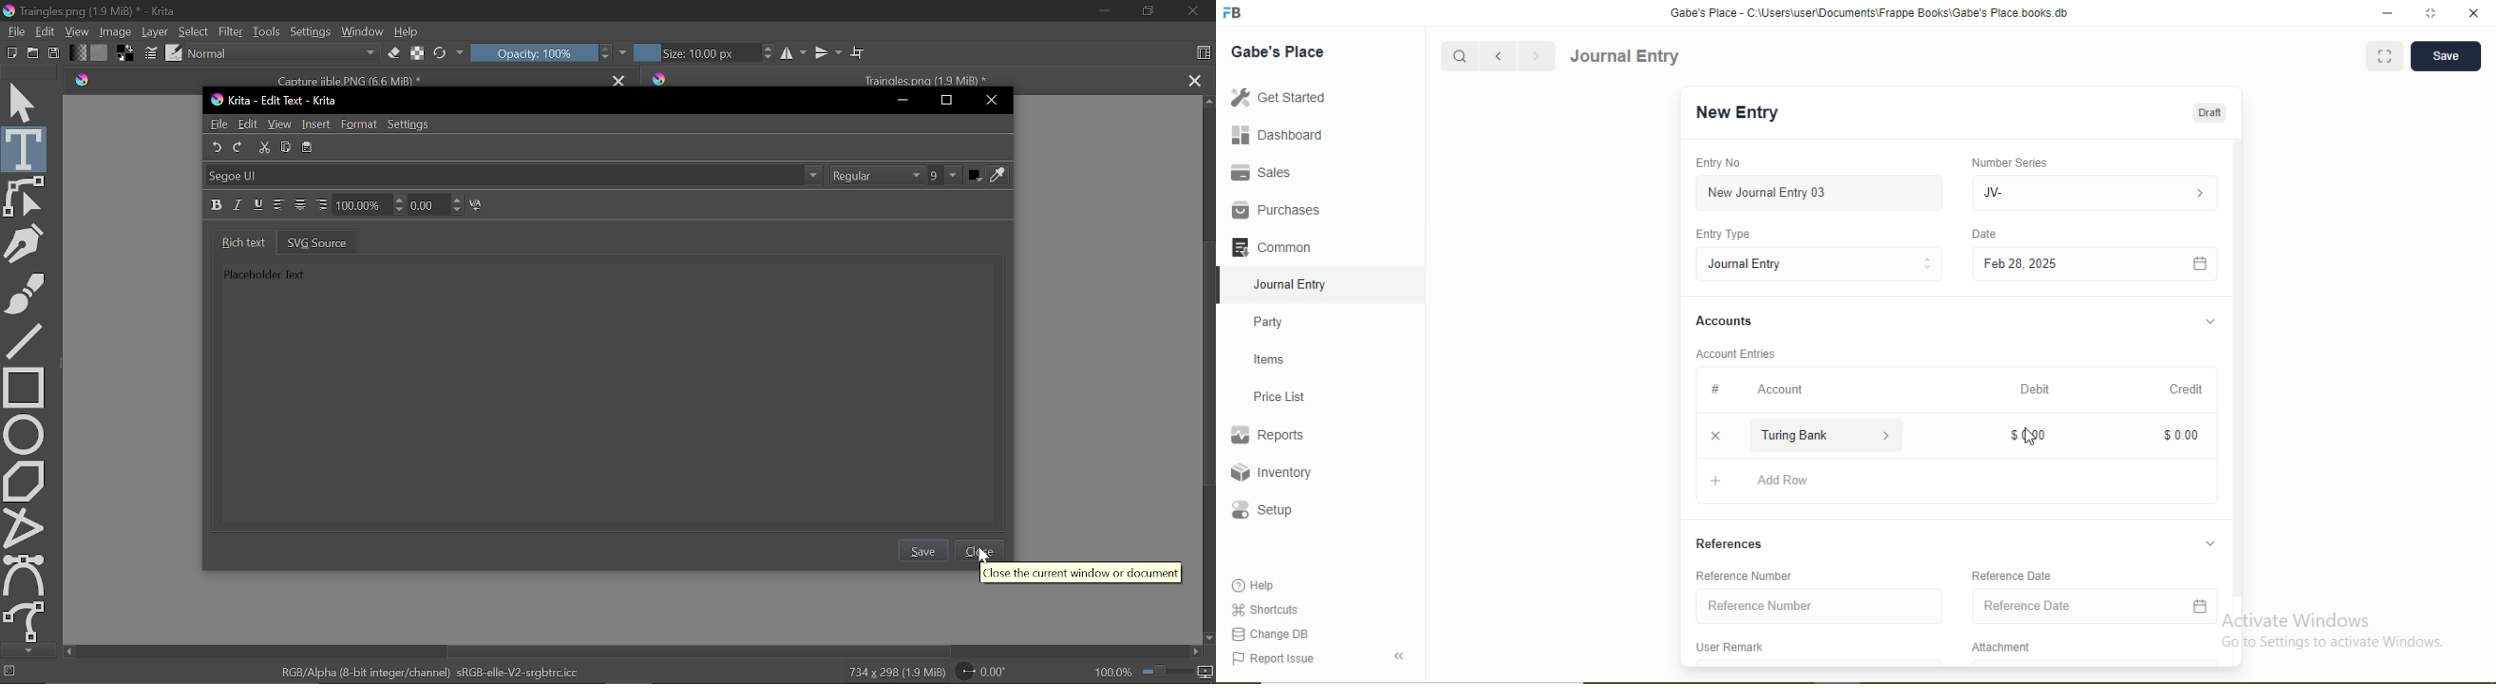  I want to click on Credit, so click(2186, 389).